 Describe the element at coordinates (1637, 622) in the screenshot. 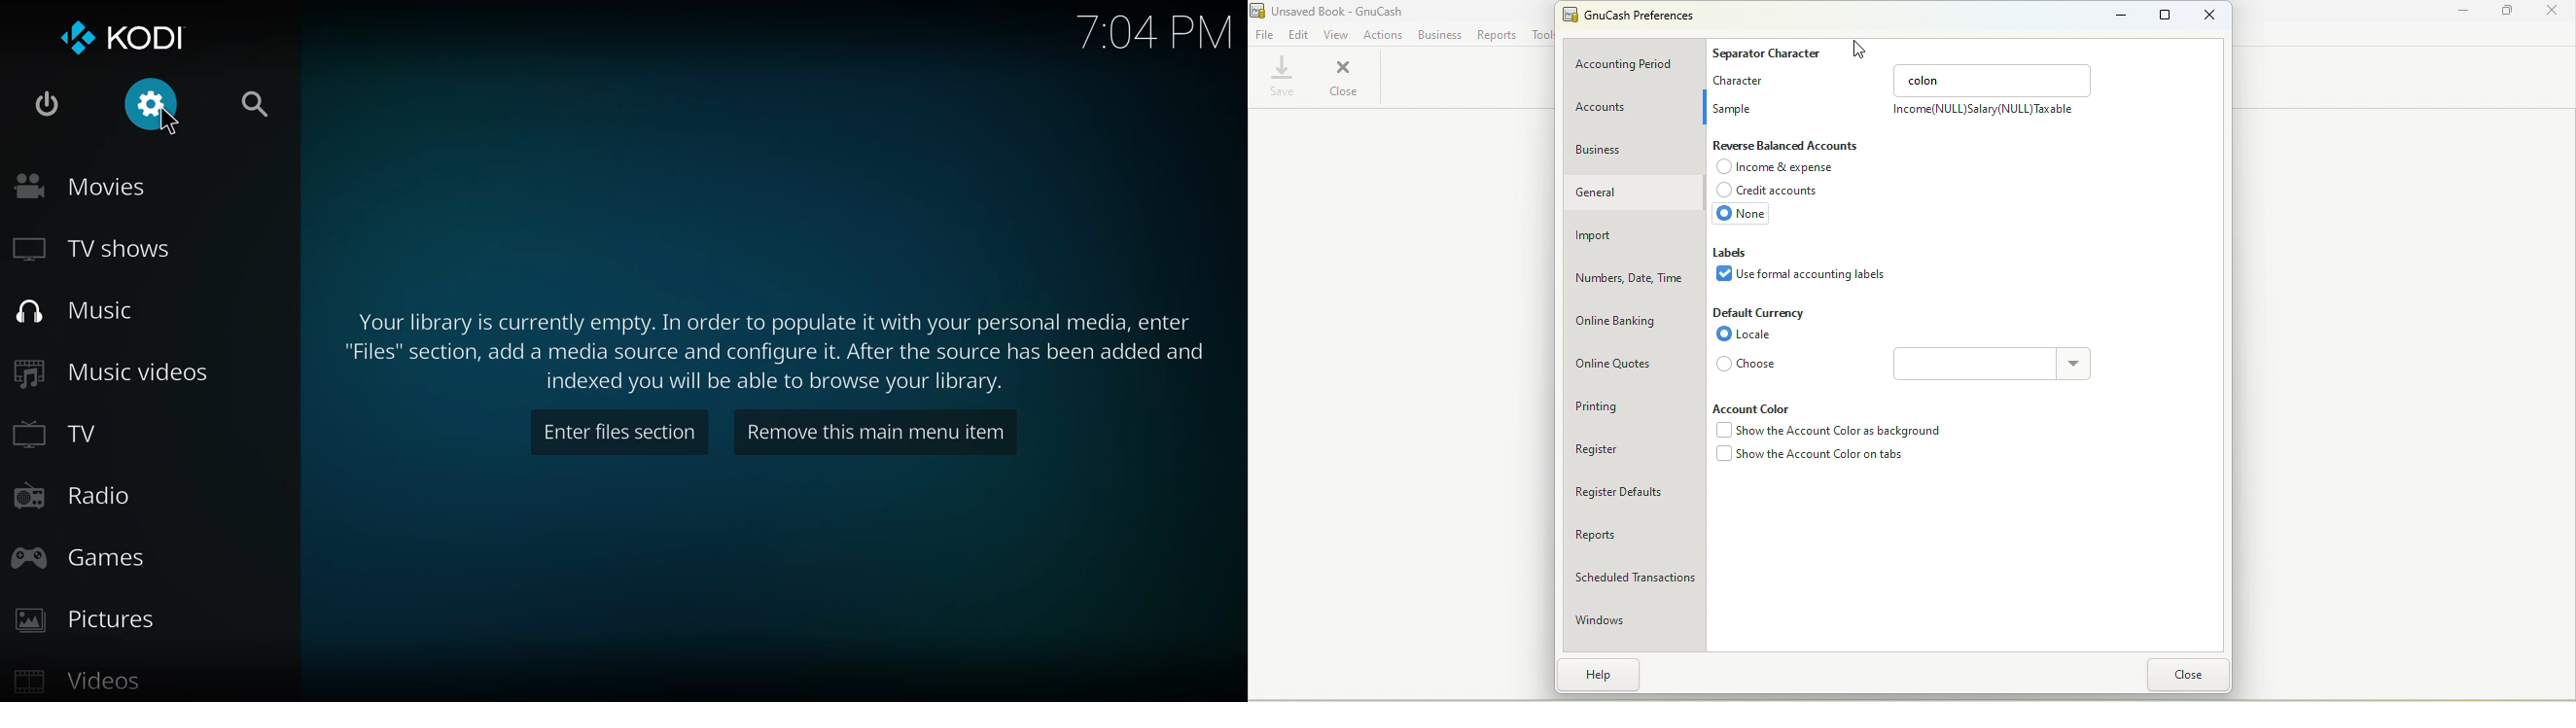

I see `Windows` at that location.